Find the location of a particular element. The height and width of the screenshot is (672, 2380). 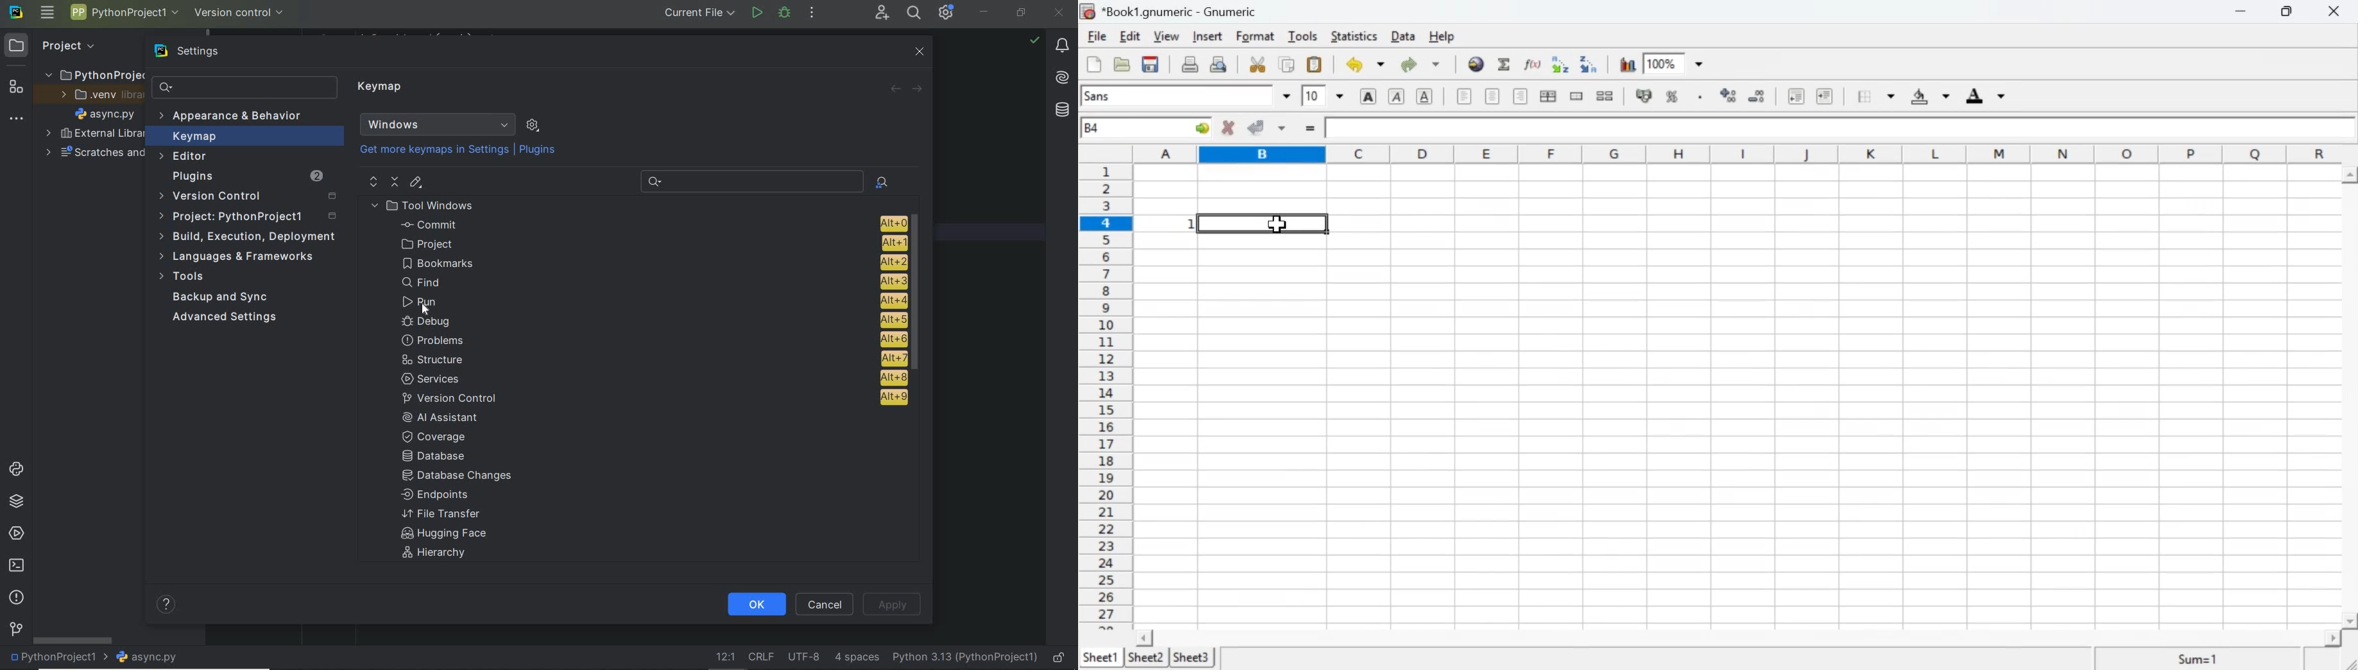

Editor is located at coordinates (185, 157).